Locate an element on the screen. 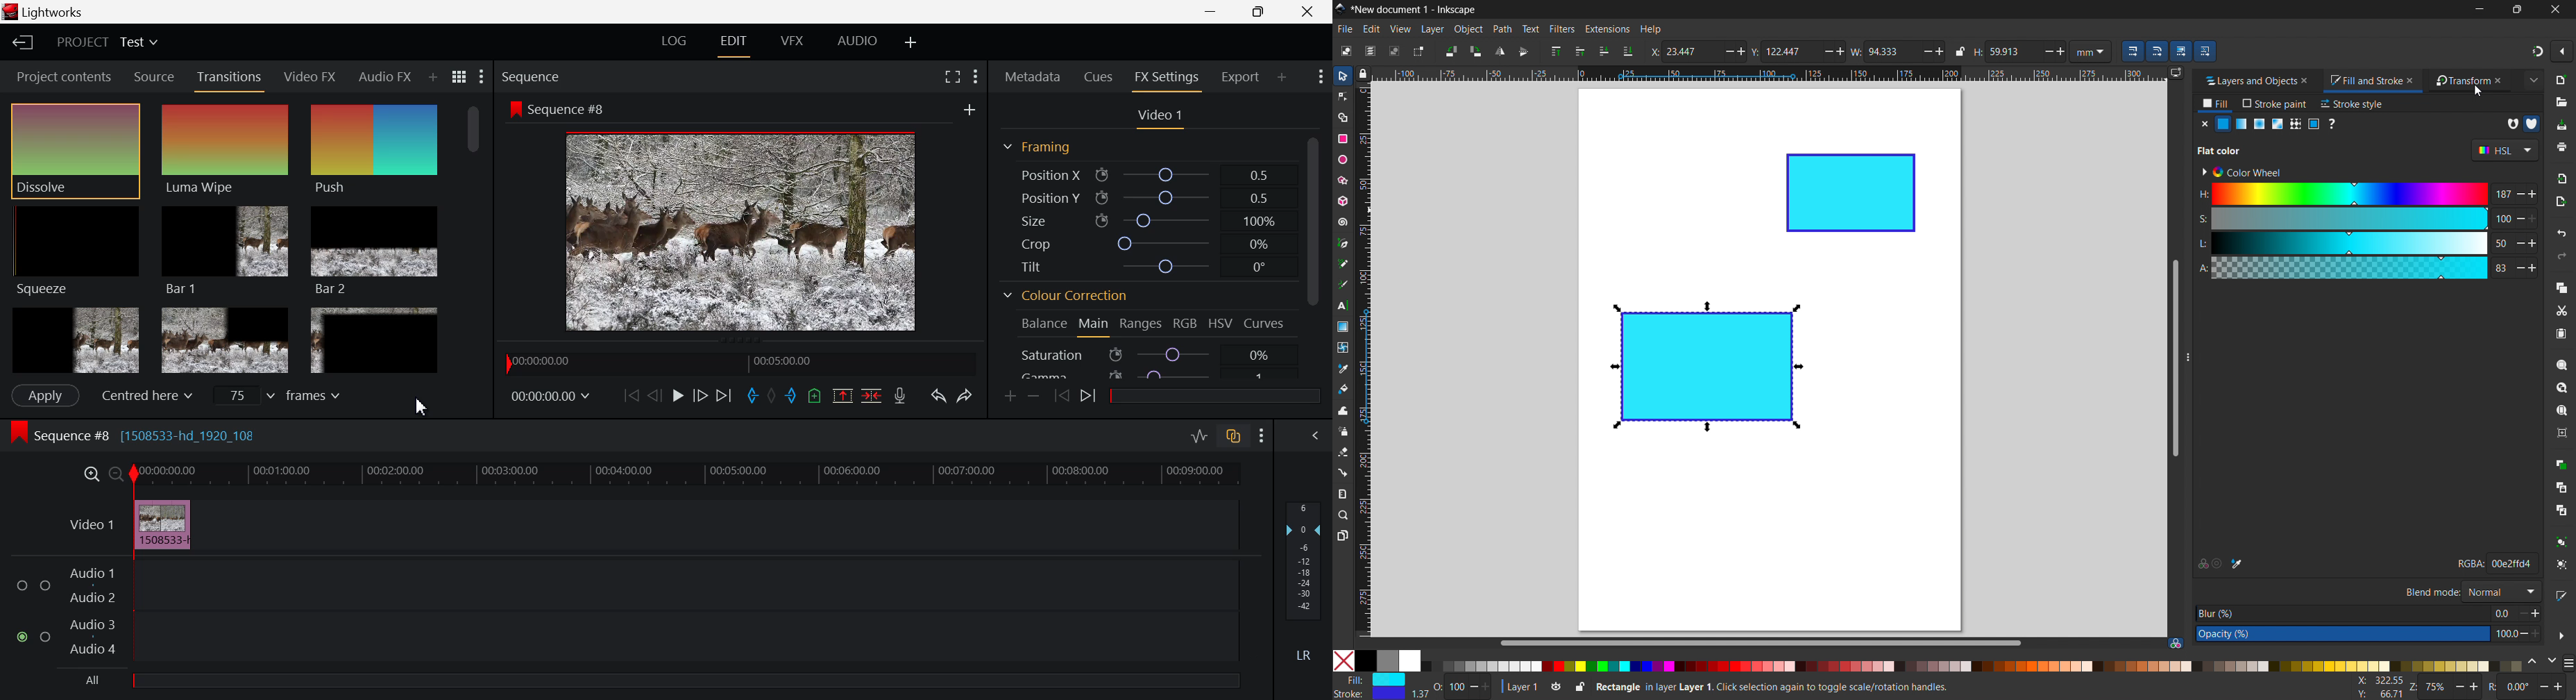 This screenshot has height=700, width=2576. color managed is located at coordinates (2175, 642).